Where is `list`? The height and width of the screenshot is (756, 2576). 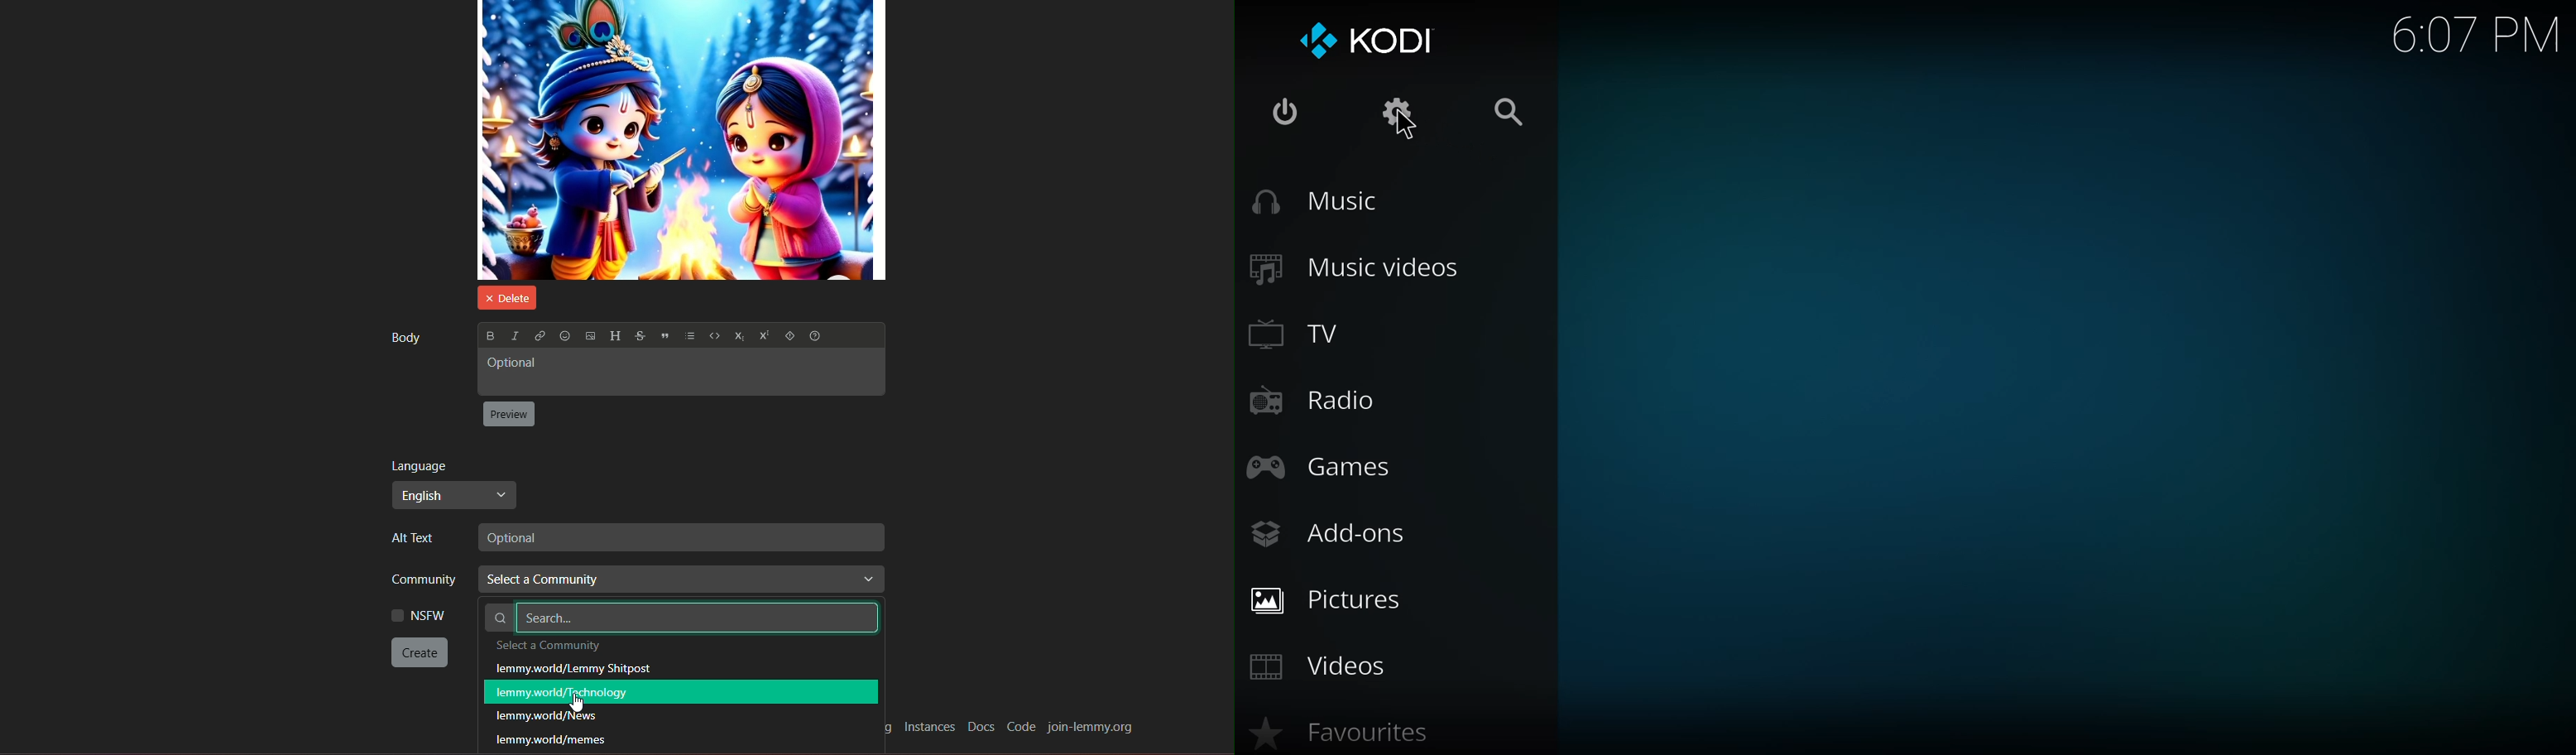
list is located at coordinates (690, 338).